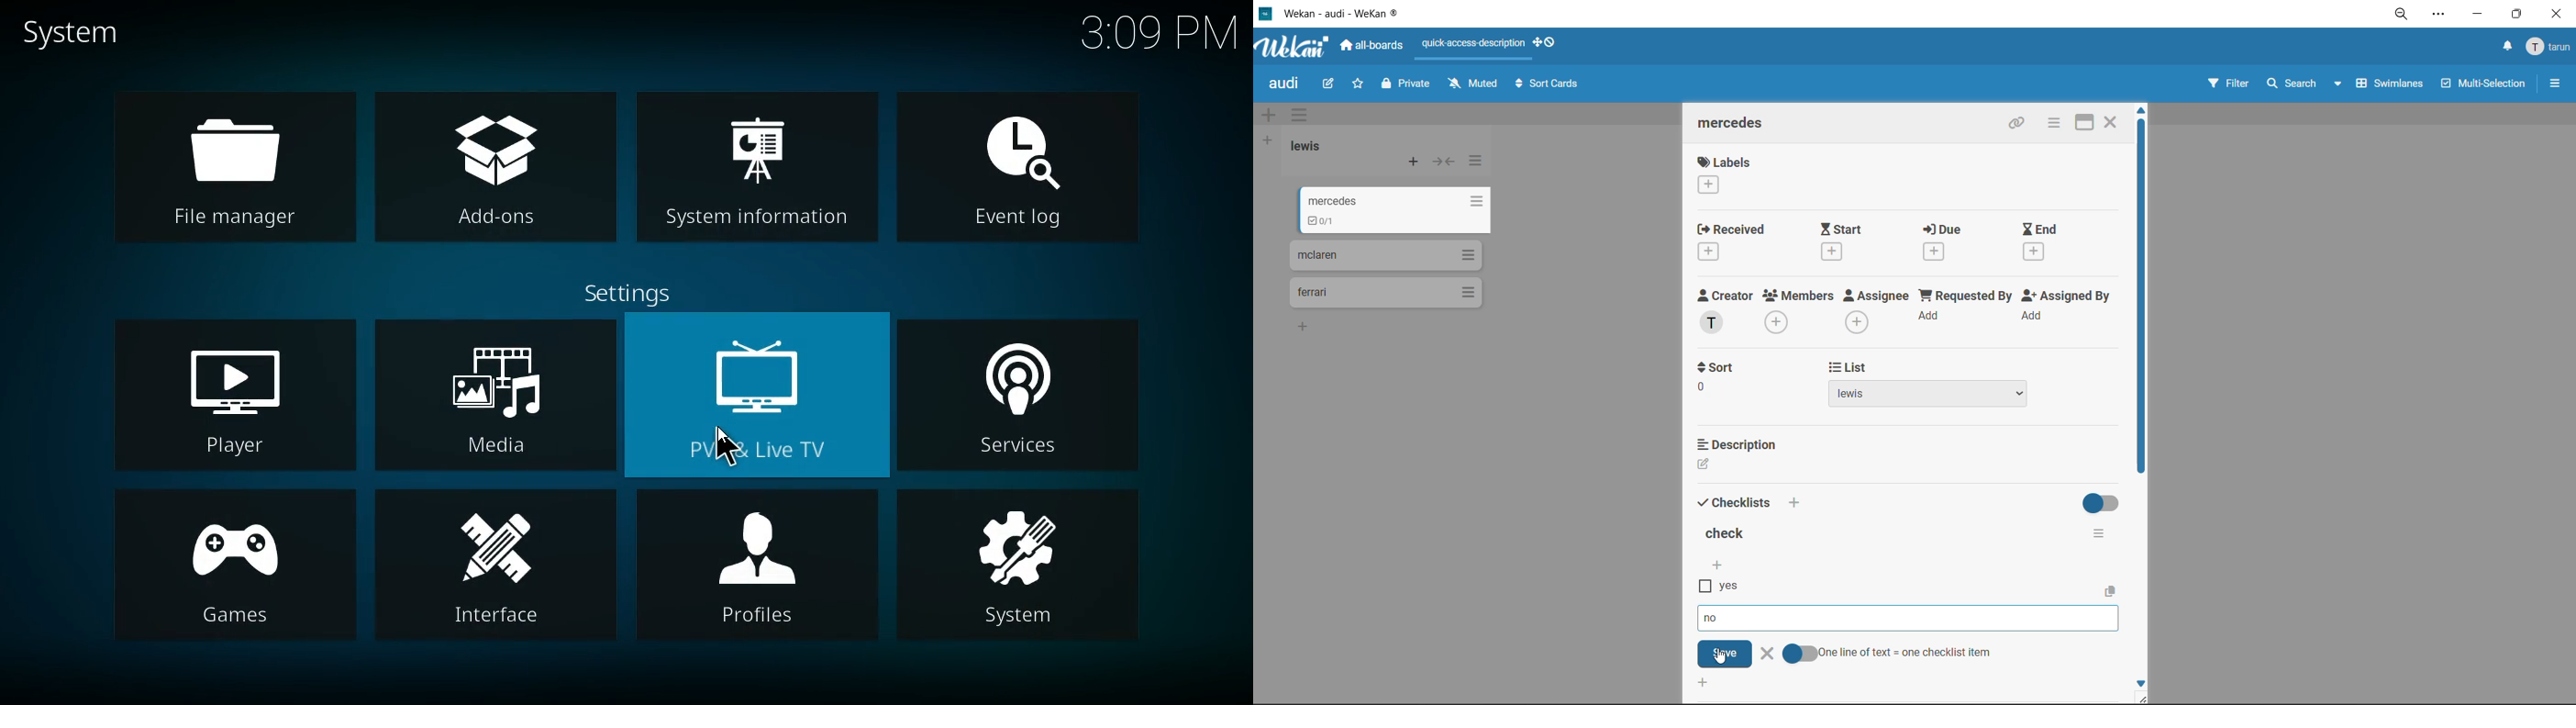 The image size is (2576, 728). Describe the element at coordinates (1312, 146) in the screenshot. I see `list title` at that location.